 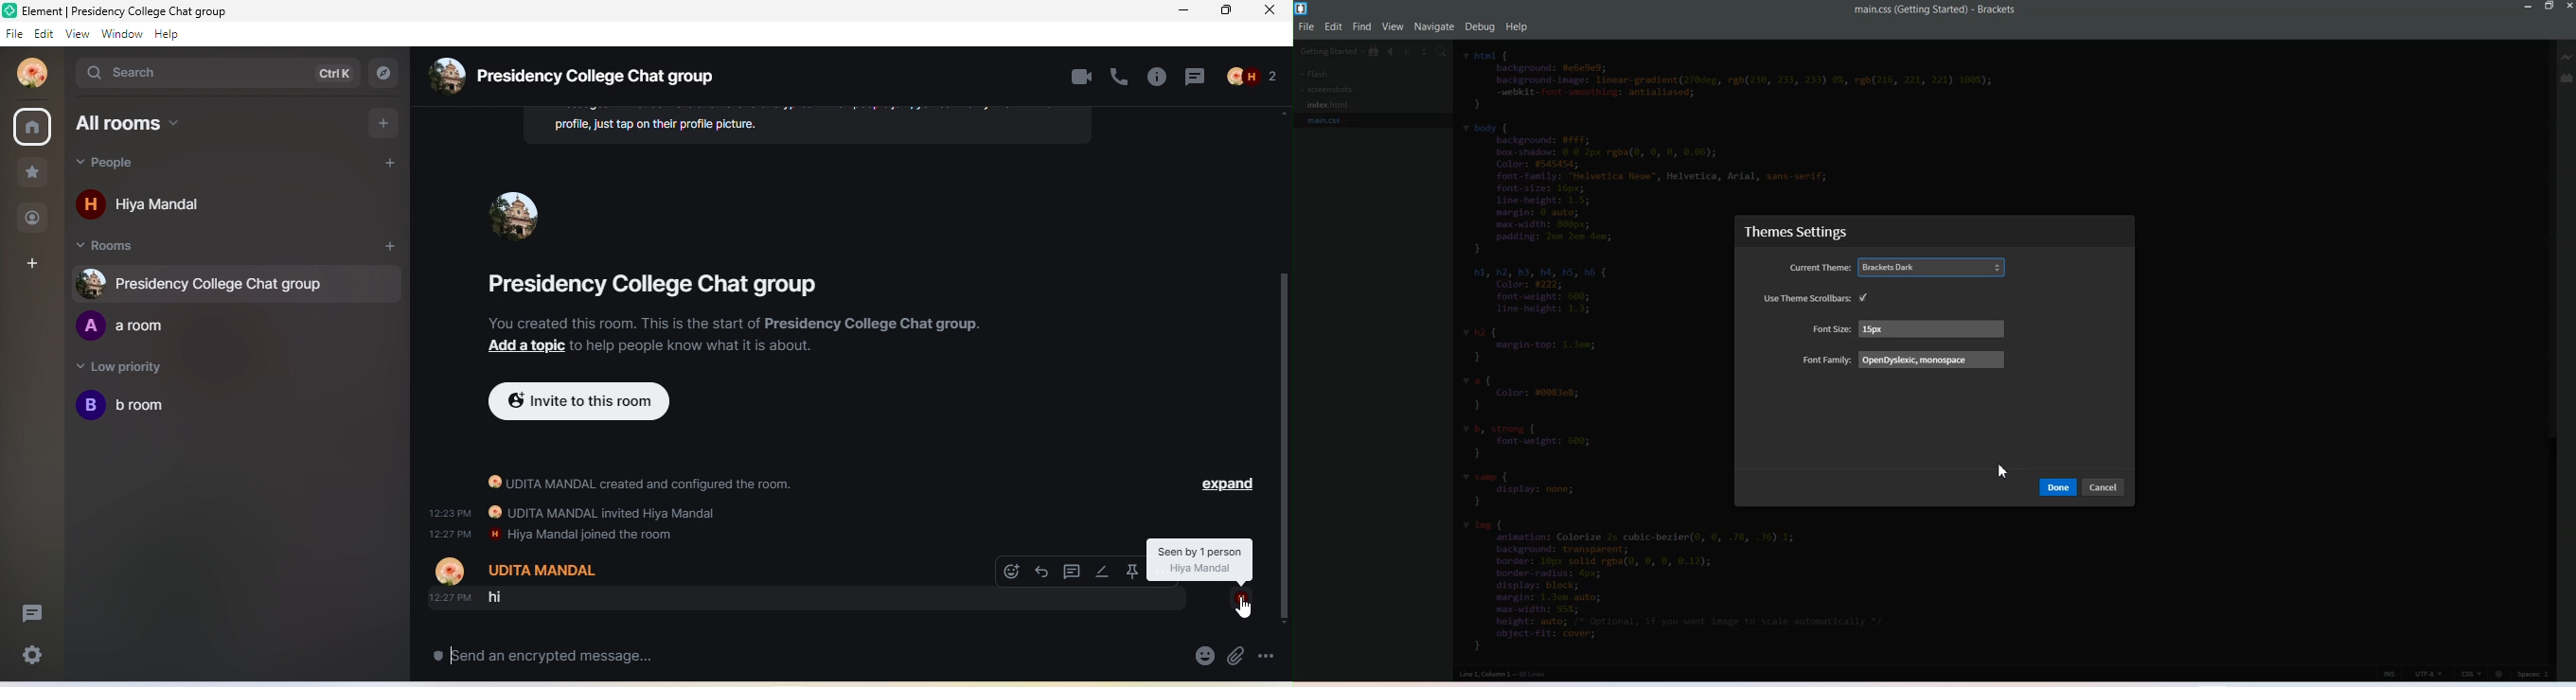 What do you see at coordinates (1241, 598) in the screenshot?
I see `dropdown` at bounding box center [1241, 598].